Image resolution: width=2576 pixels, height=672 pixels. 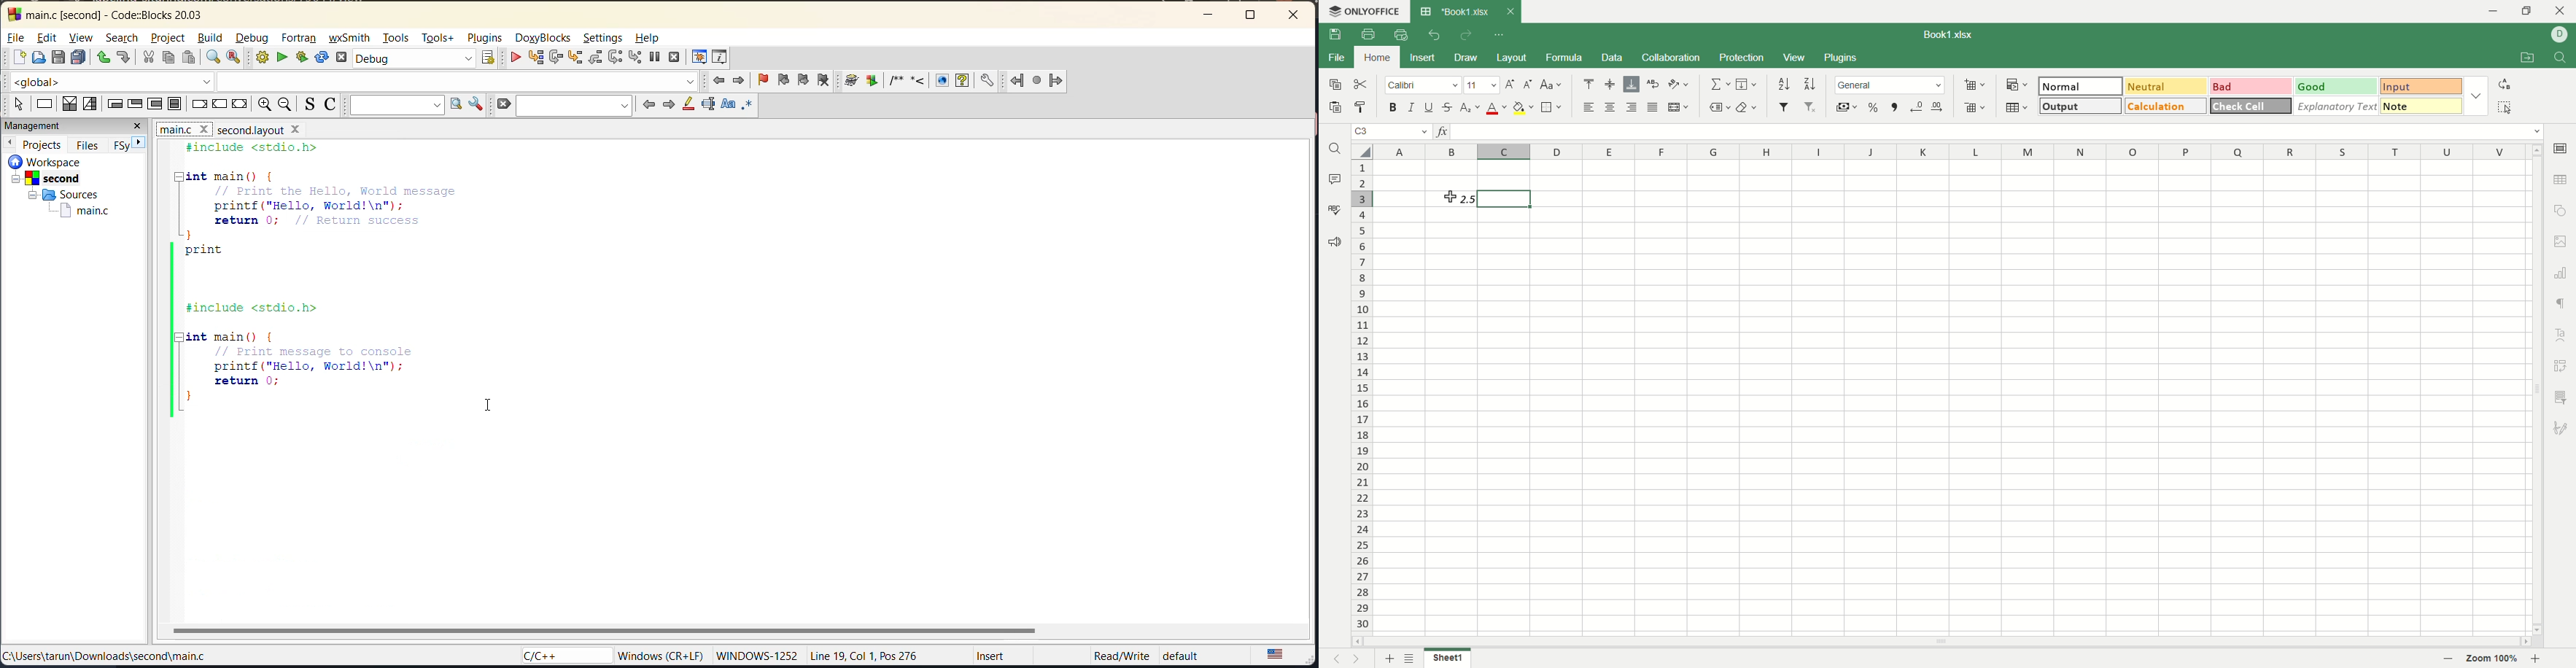 I want to click on run, so click(x=281, y=58).